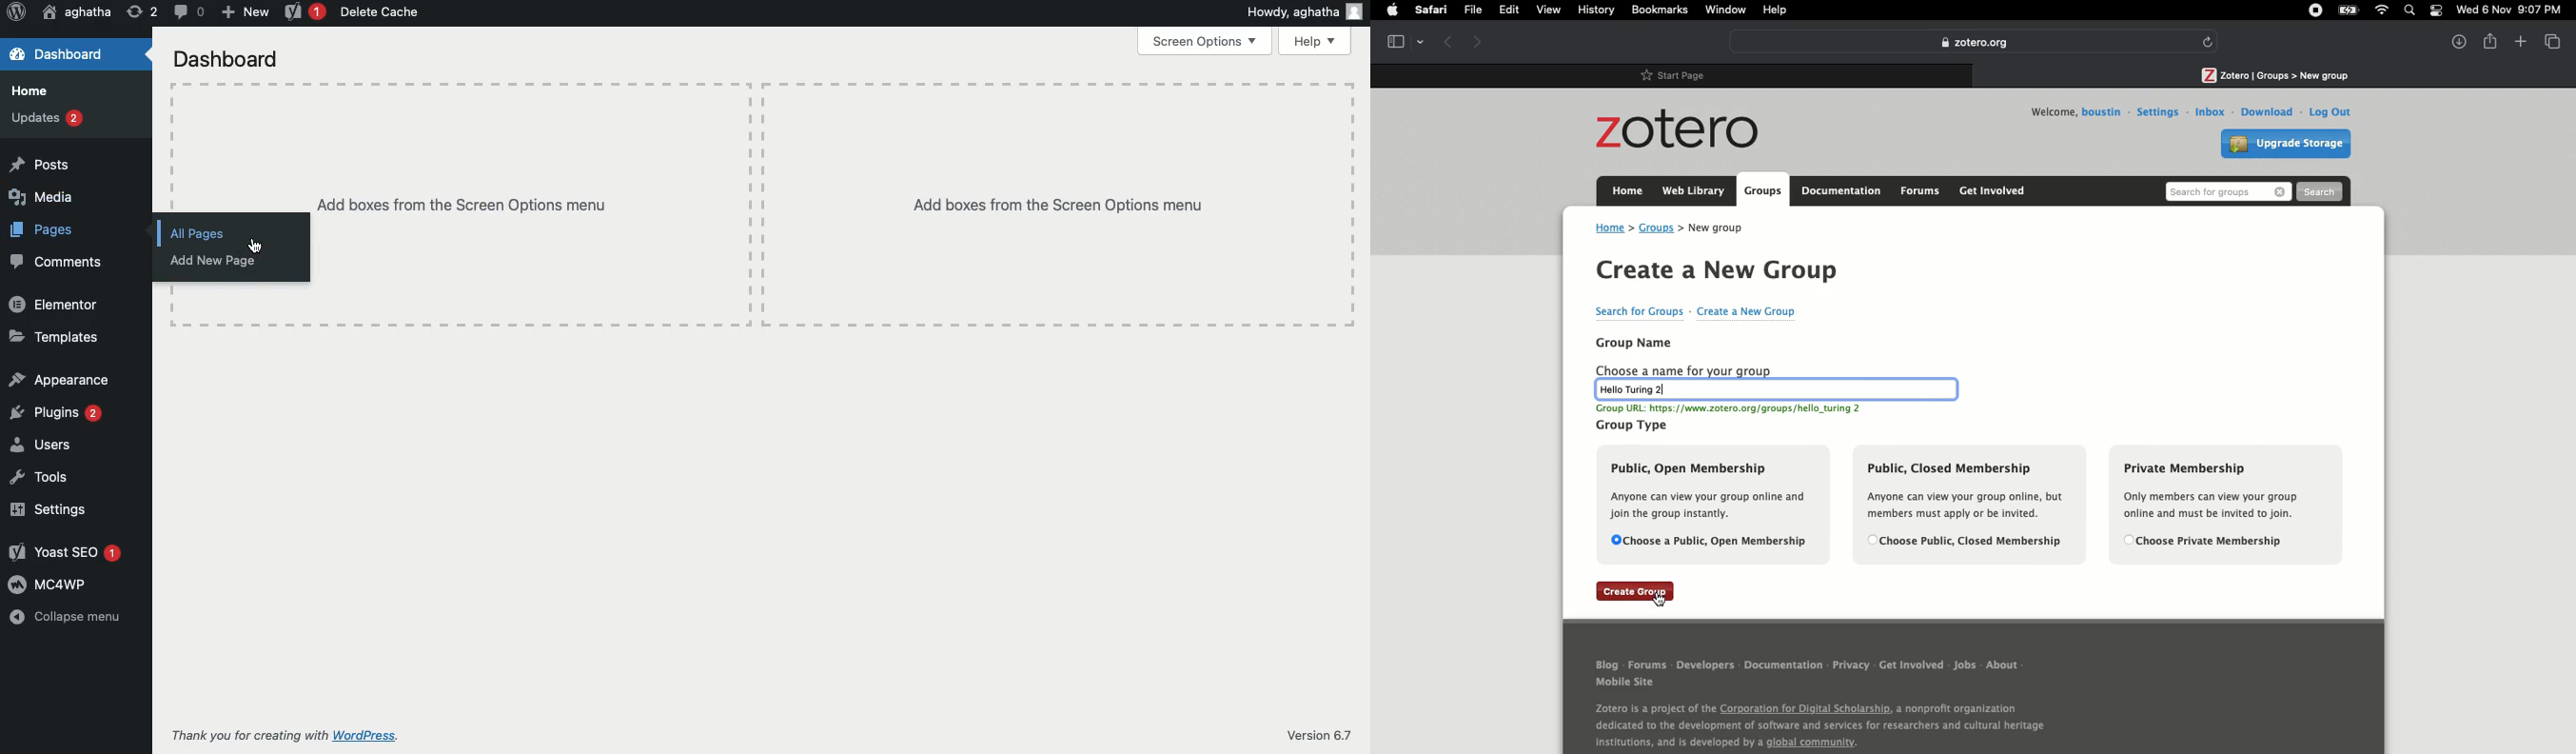  What do you see at coordinates (2218, 504) in the screenshot?
I see `Private membership` at bounding box center [2218, 504].